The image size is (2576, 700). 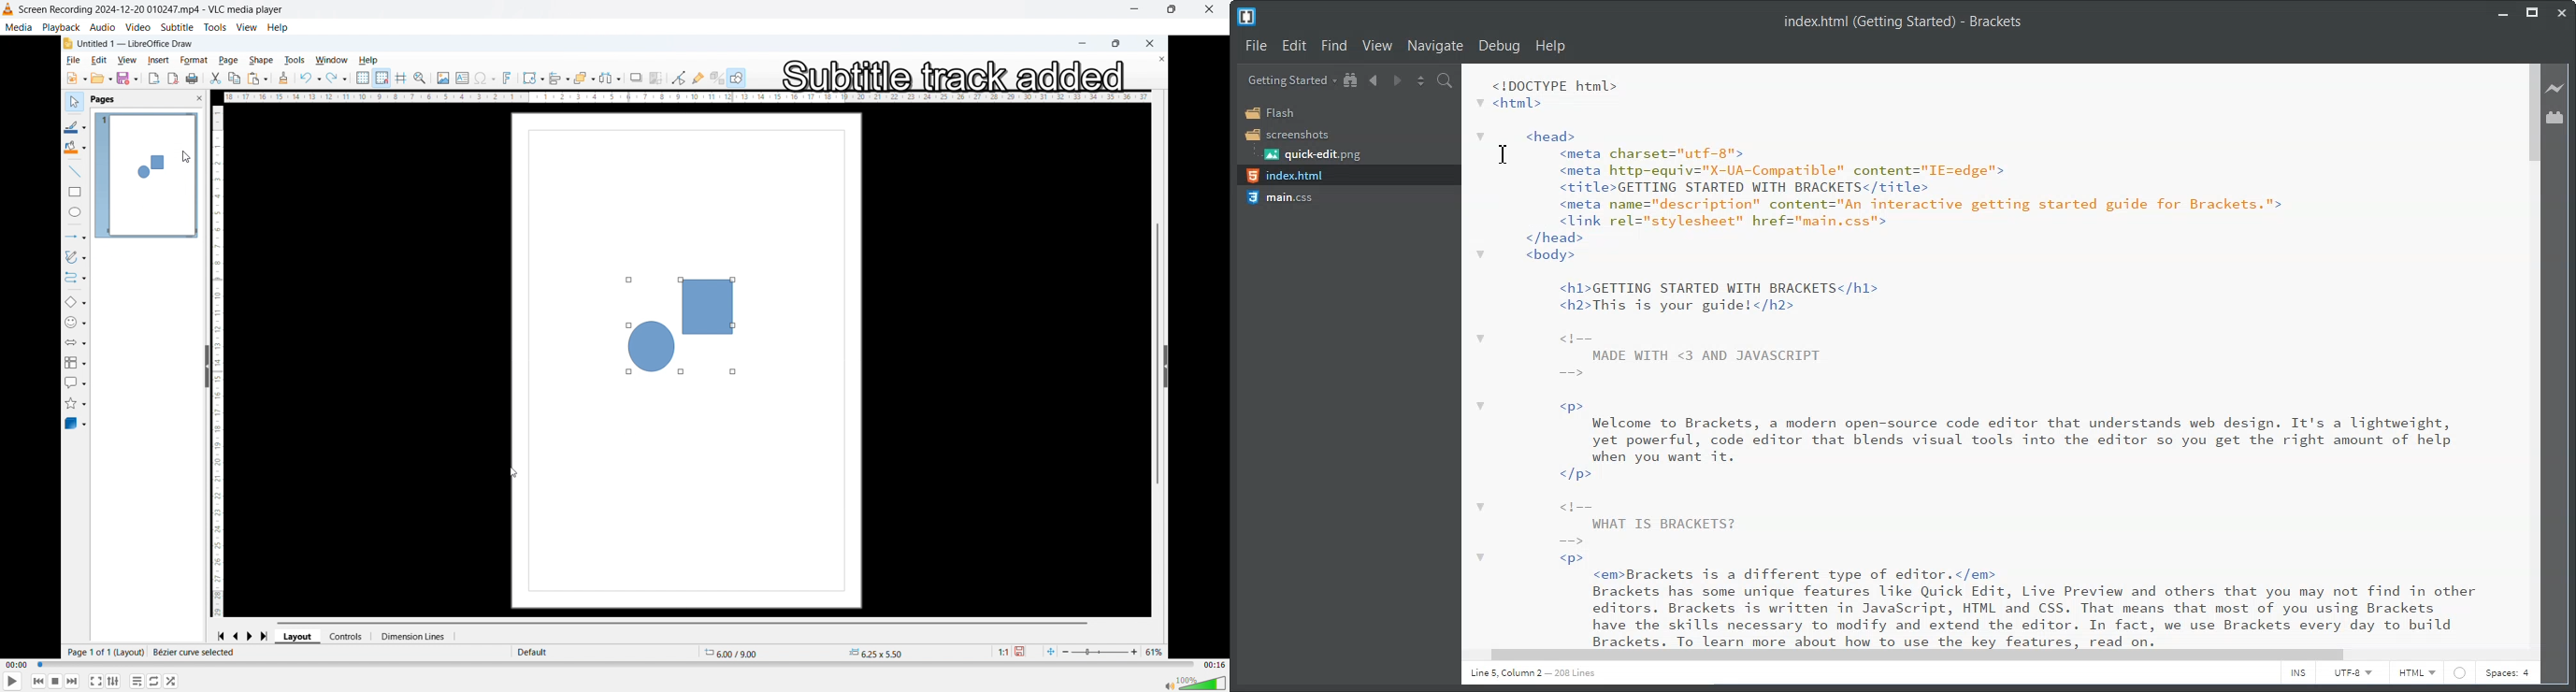 I want to click on Close, so click(x=2562, y=11).